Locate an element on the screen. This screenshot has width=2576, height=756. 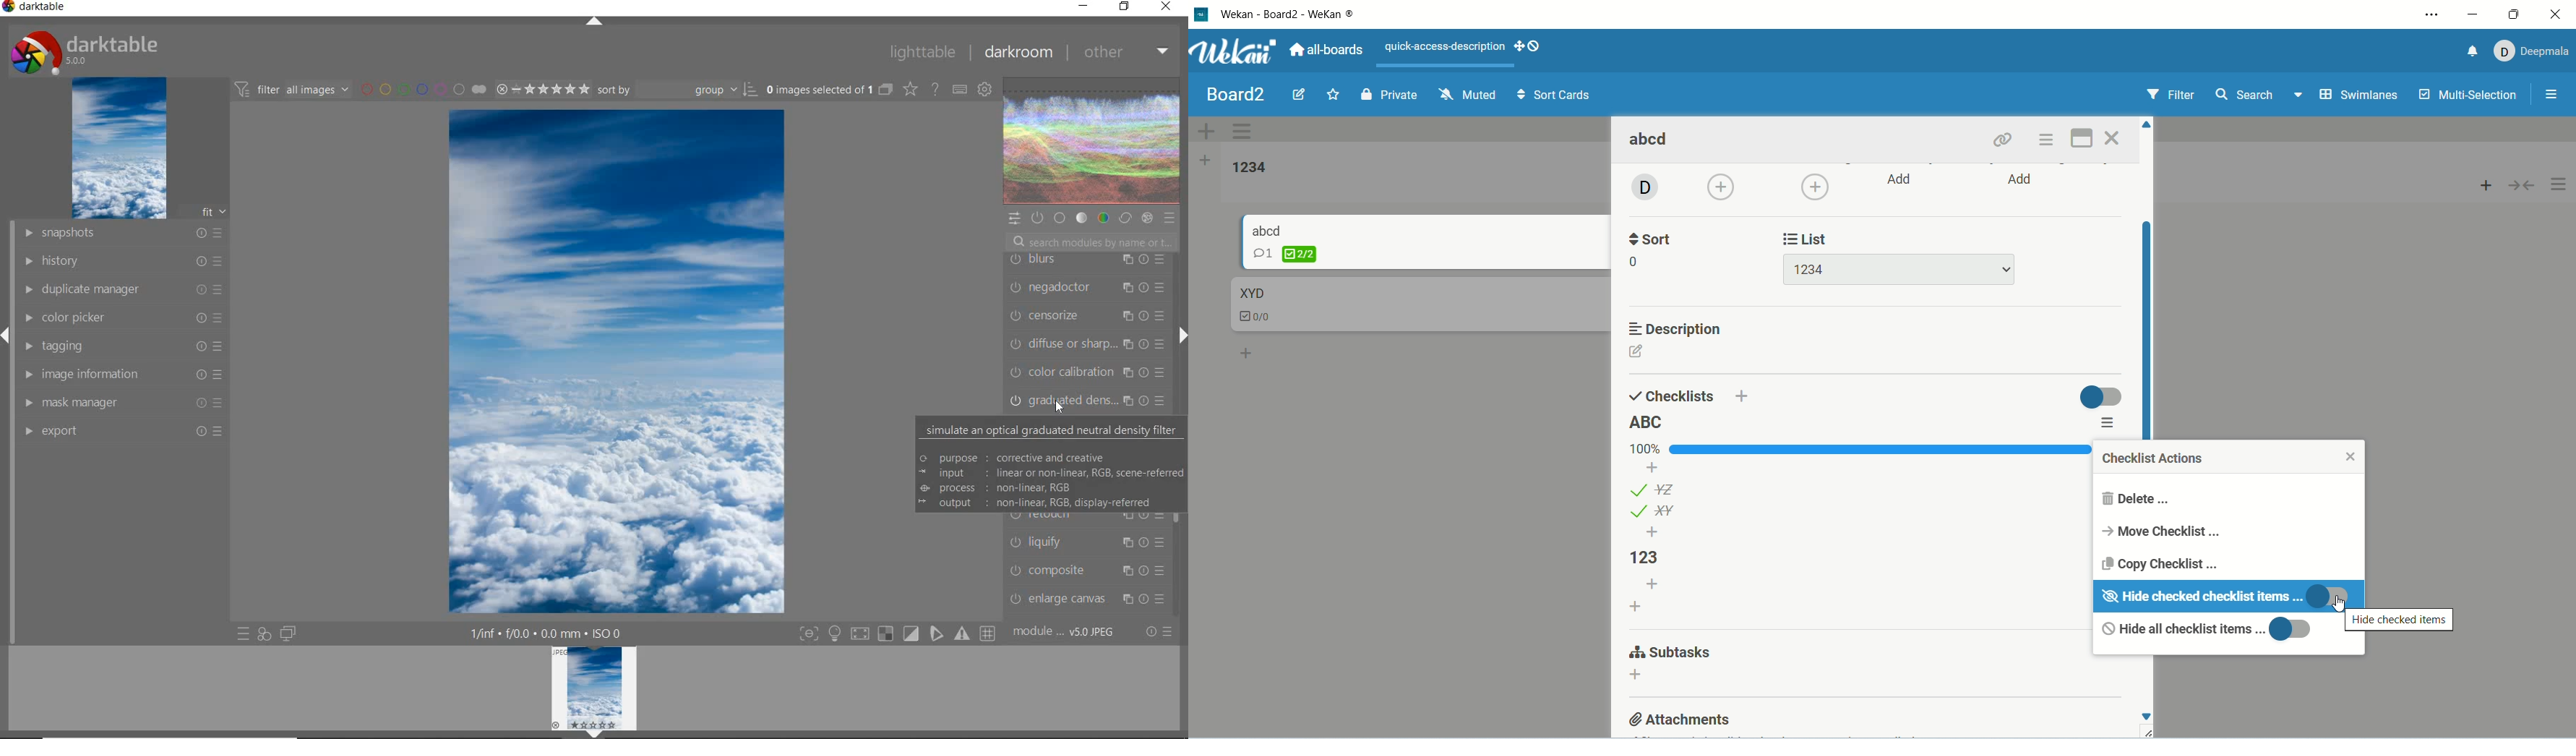
sort by group is located at coordinates (676, 90).